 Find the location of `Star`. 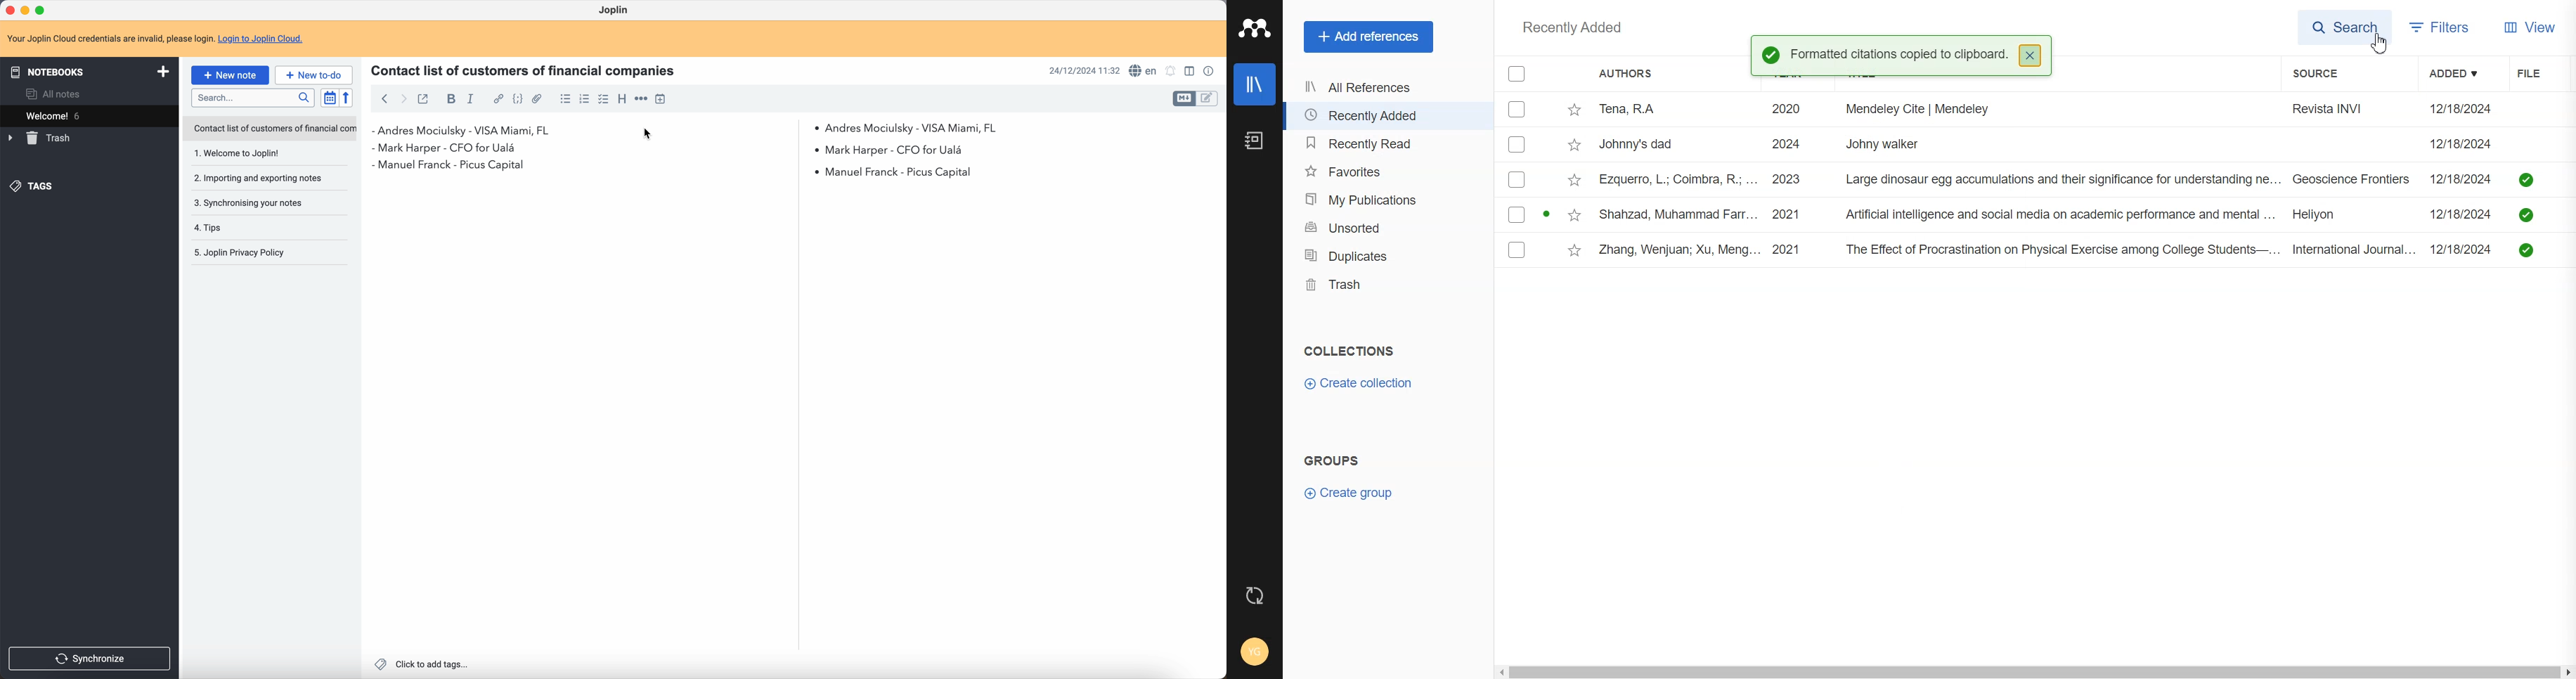

Star is located at coordinates (1575, 144).